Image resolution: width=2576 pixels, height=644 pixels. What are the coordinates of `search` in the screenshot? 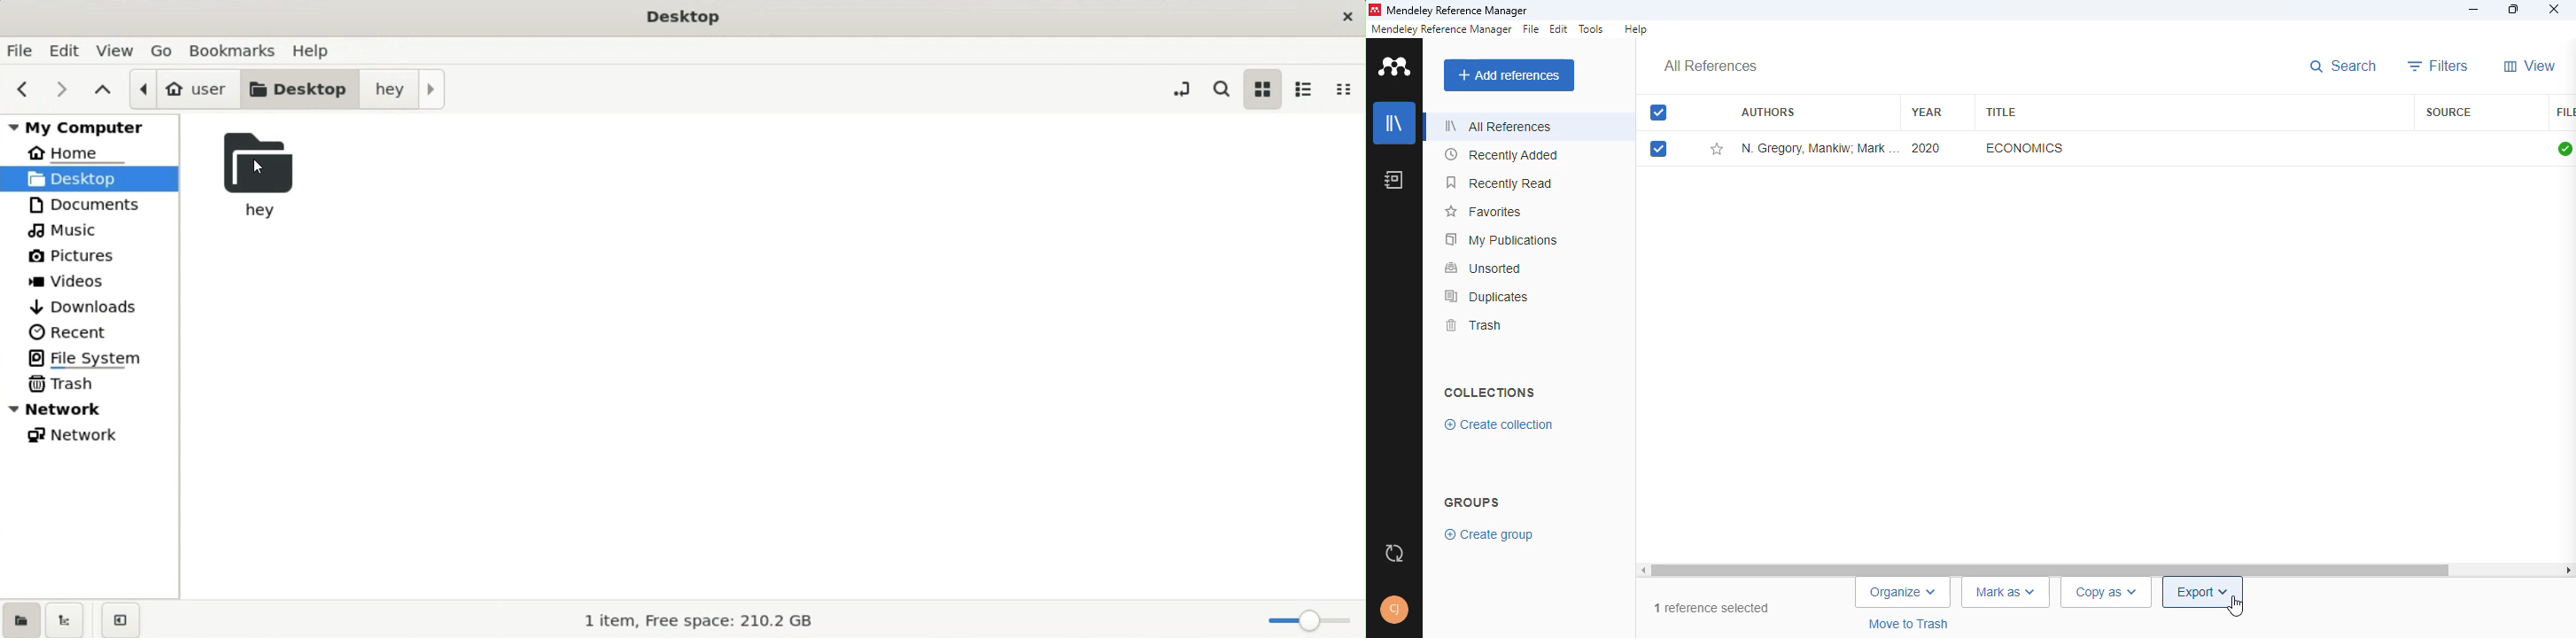 It's located at (1225, 89).